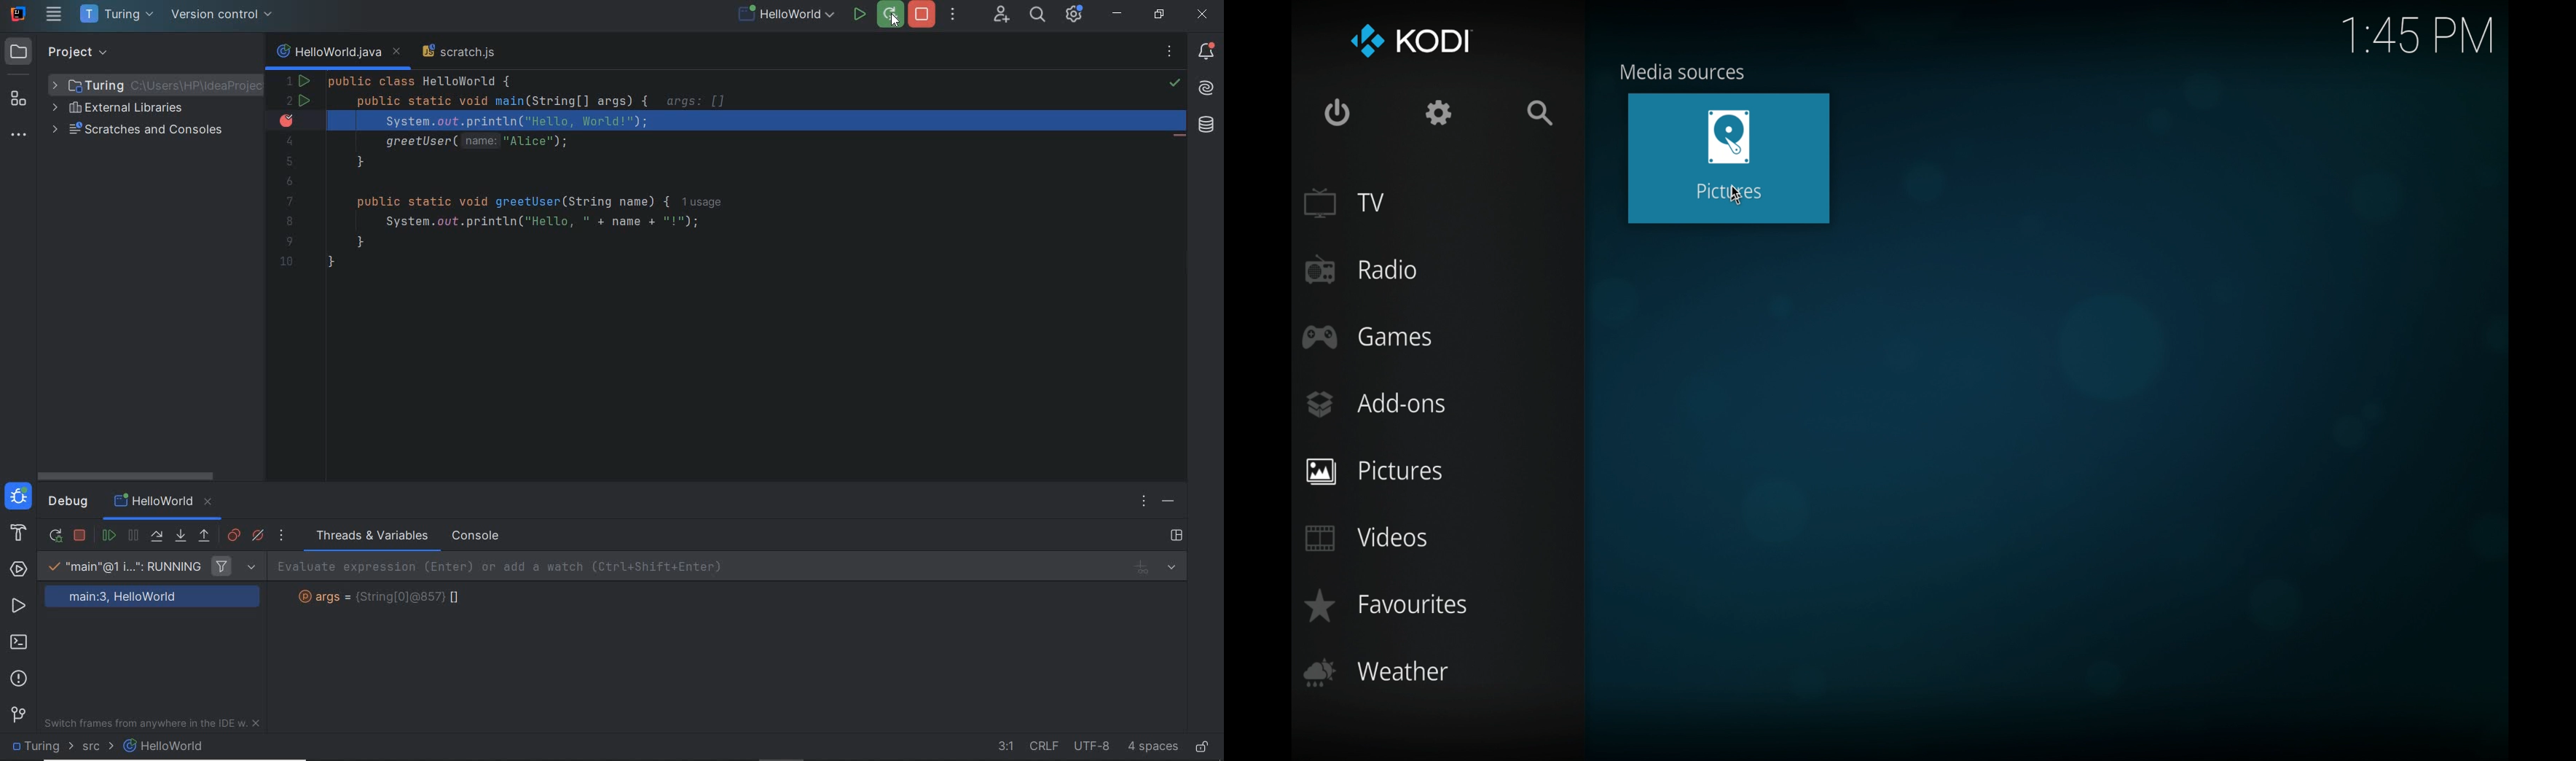  Describe the element at coordinates (1368, 537) in the screenshot. I see `videos` at that location.